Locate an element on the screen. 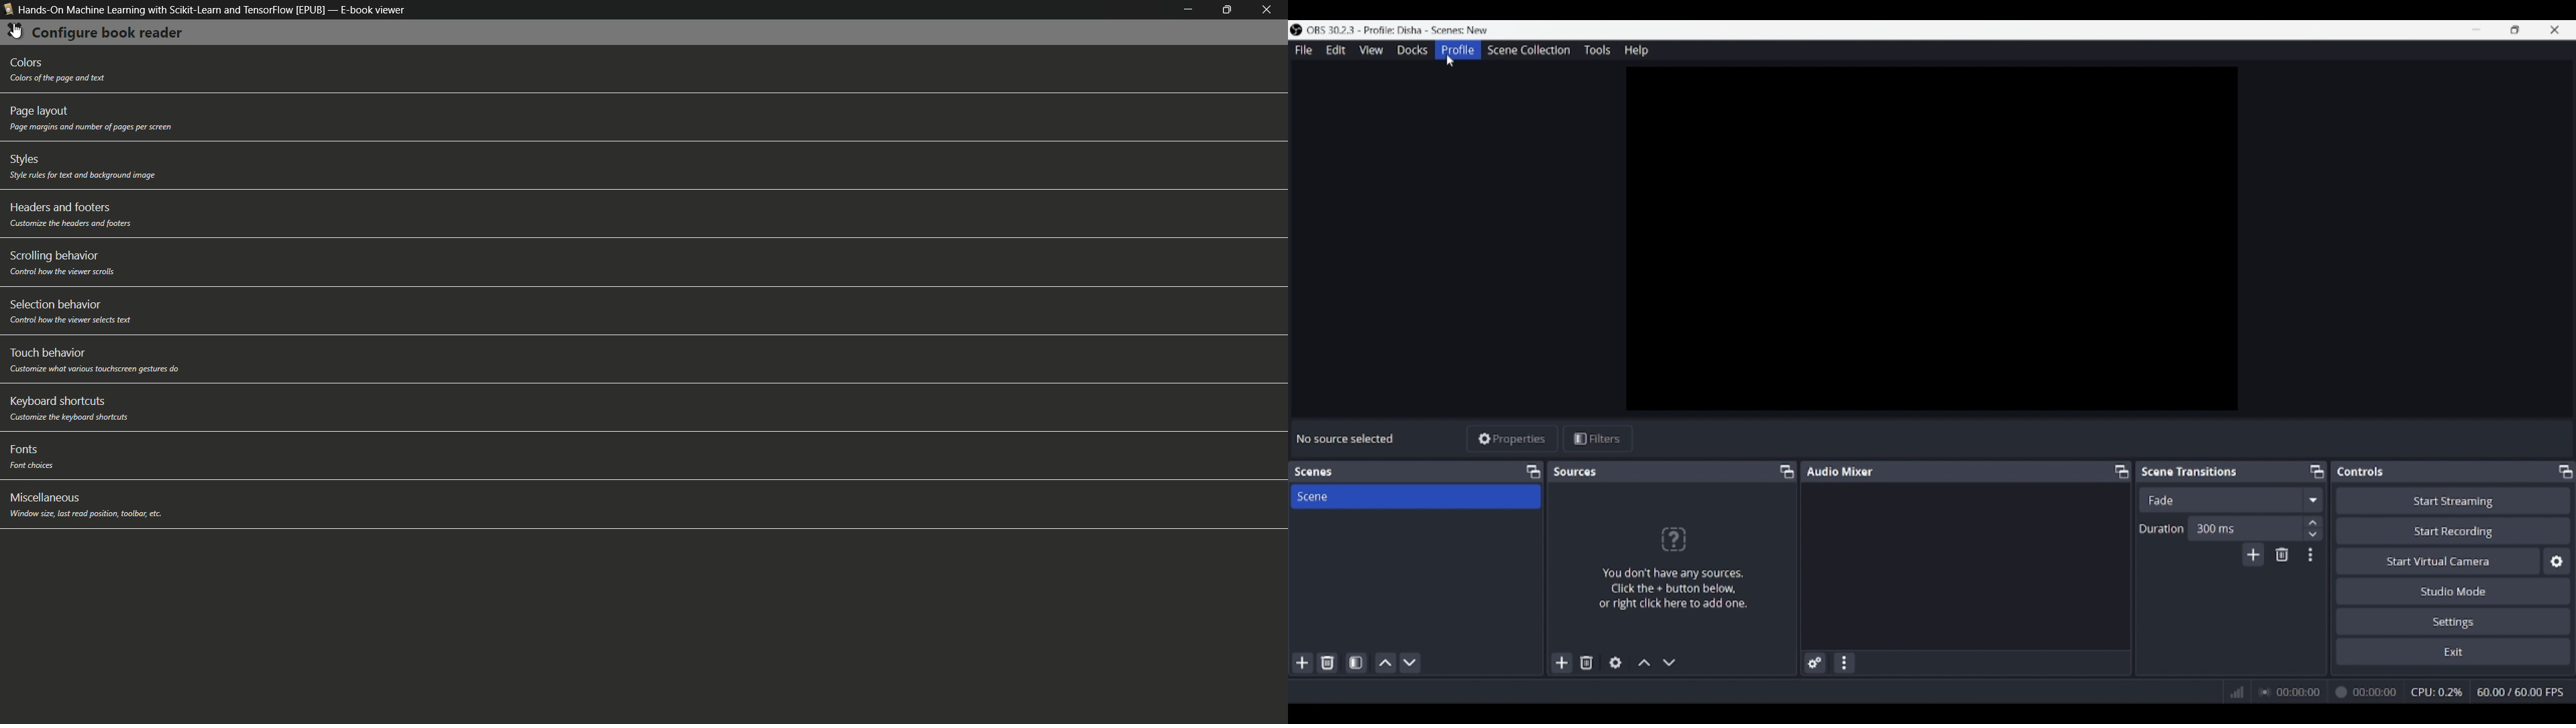  Start recording is located at coordinates (2454, 530).